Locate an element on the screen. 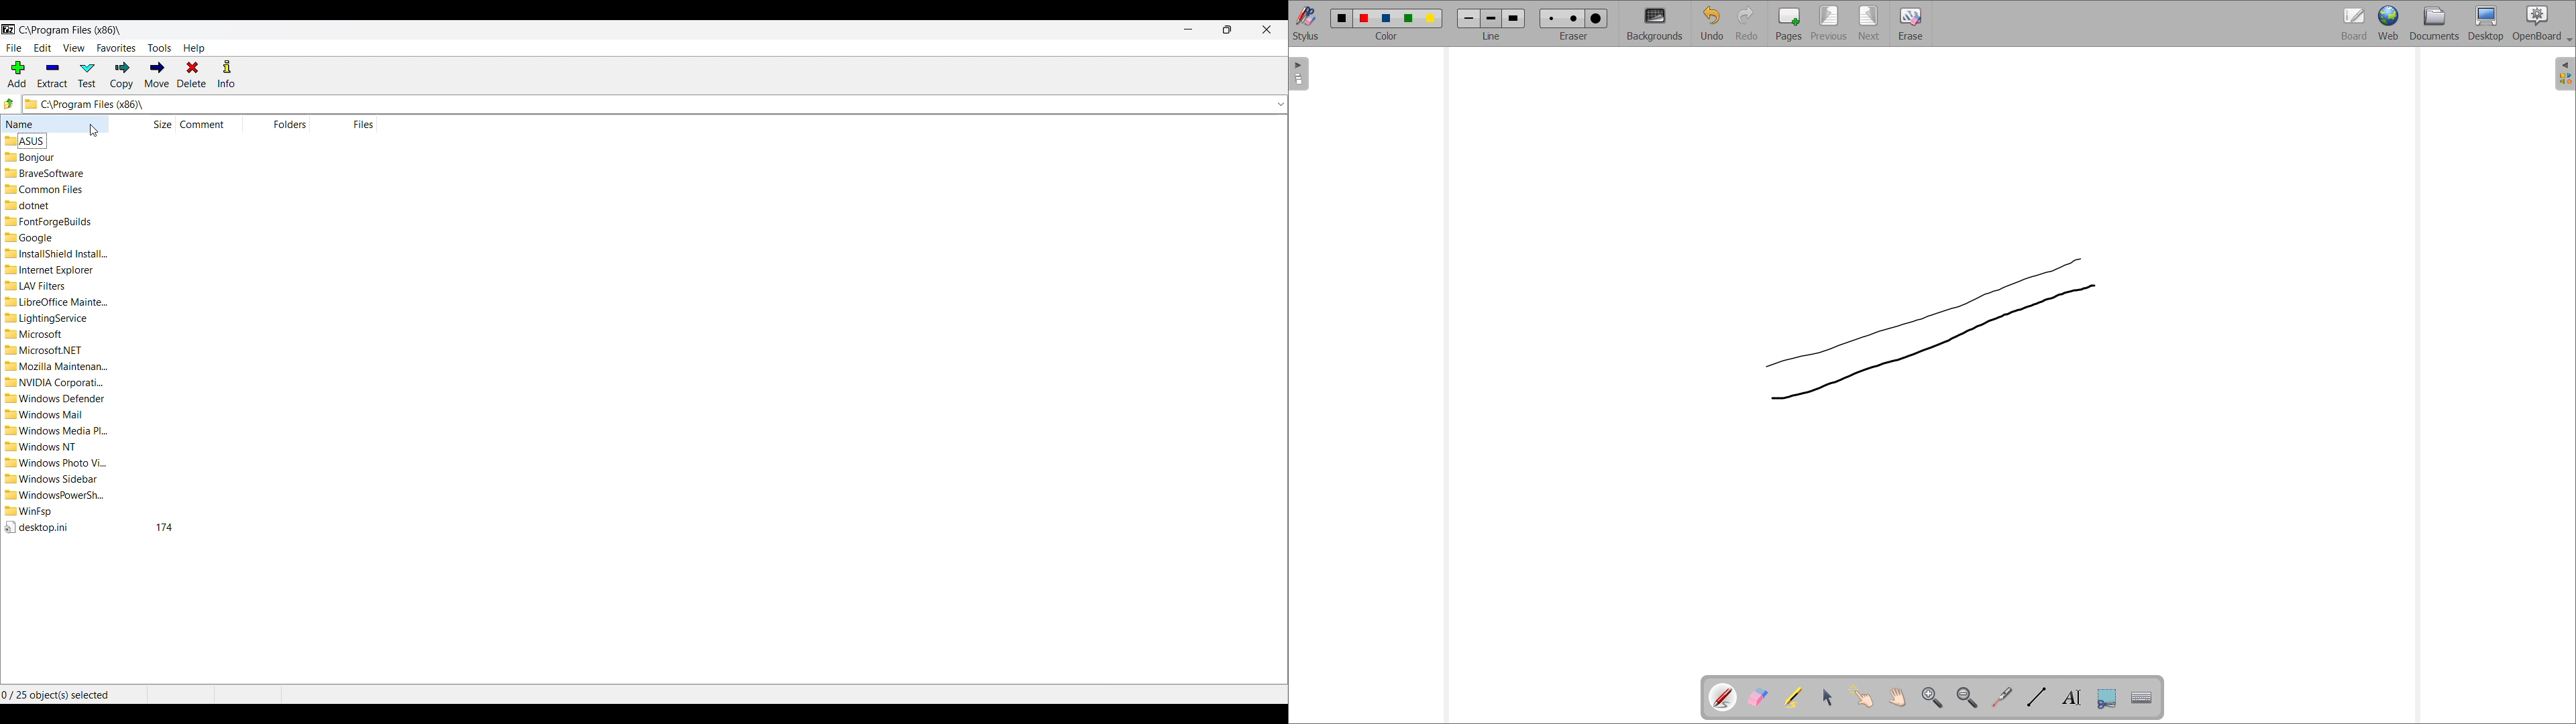  FontForgeBuilds is located at coordinates (51, 220).